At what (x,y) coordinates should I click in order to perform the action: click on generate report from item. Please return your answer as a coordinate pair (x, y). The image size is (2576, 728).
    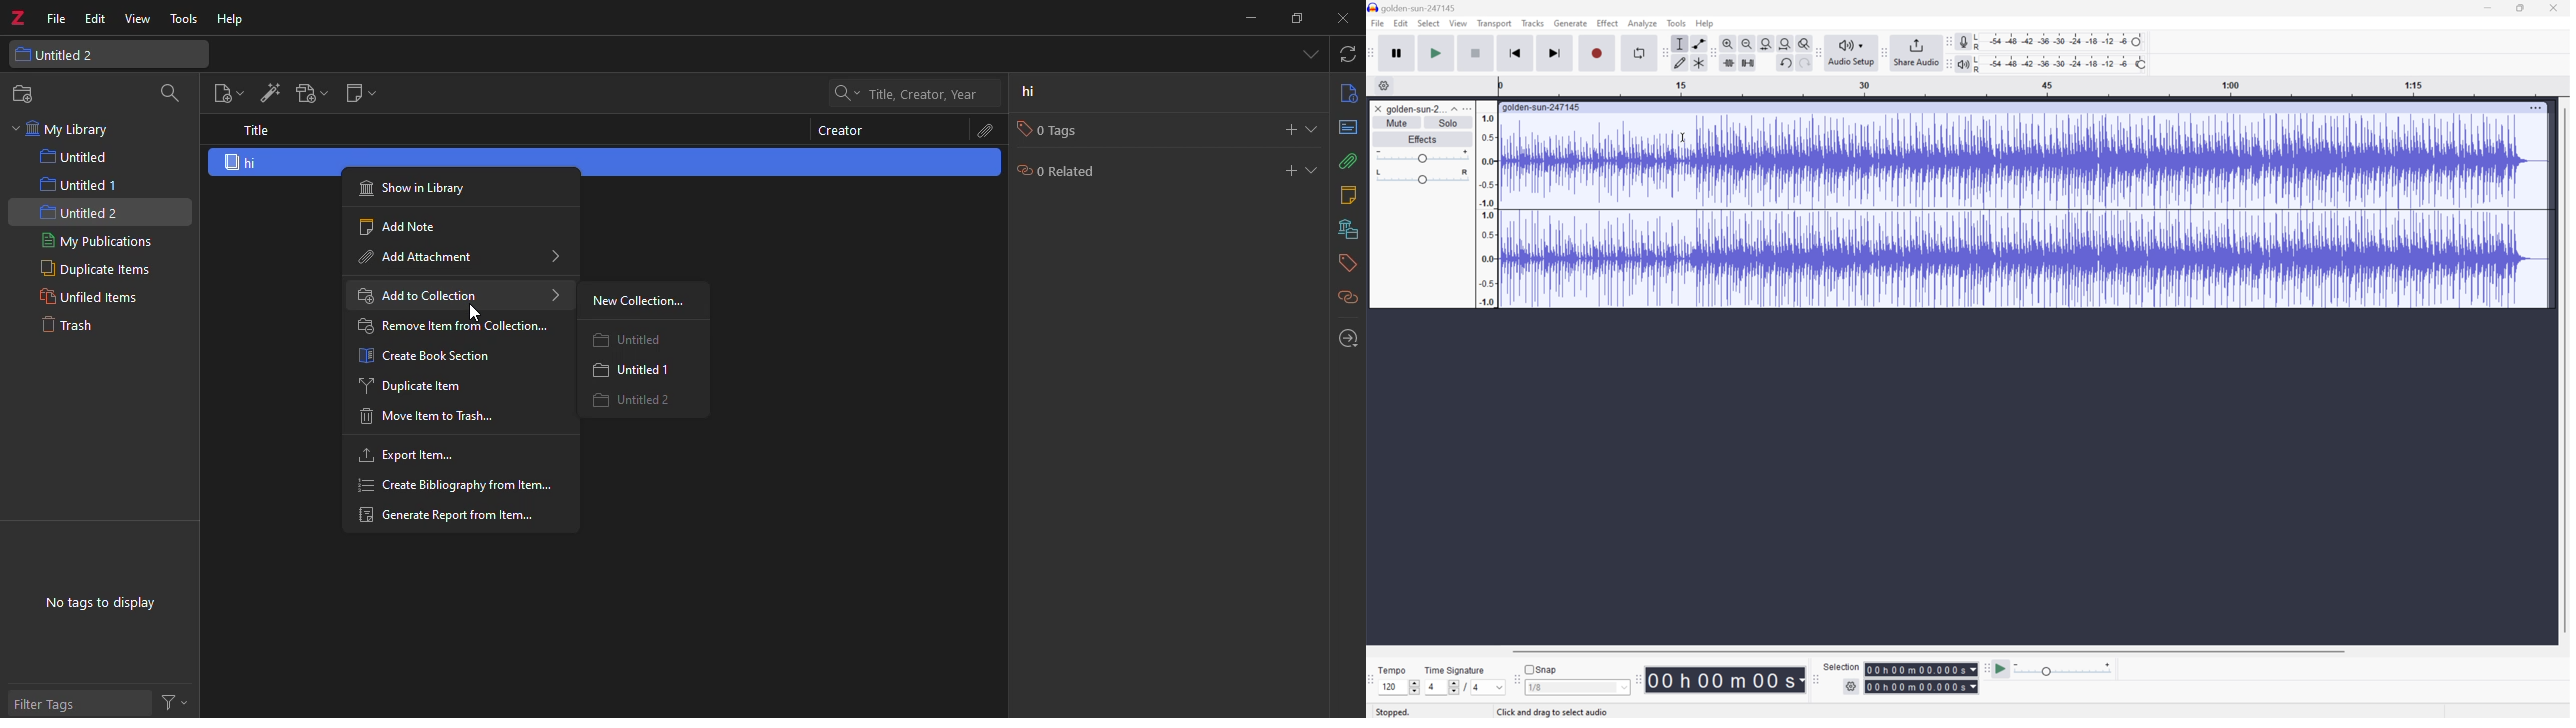
    Looking at the image, I should click on (454, 515).